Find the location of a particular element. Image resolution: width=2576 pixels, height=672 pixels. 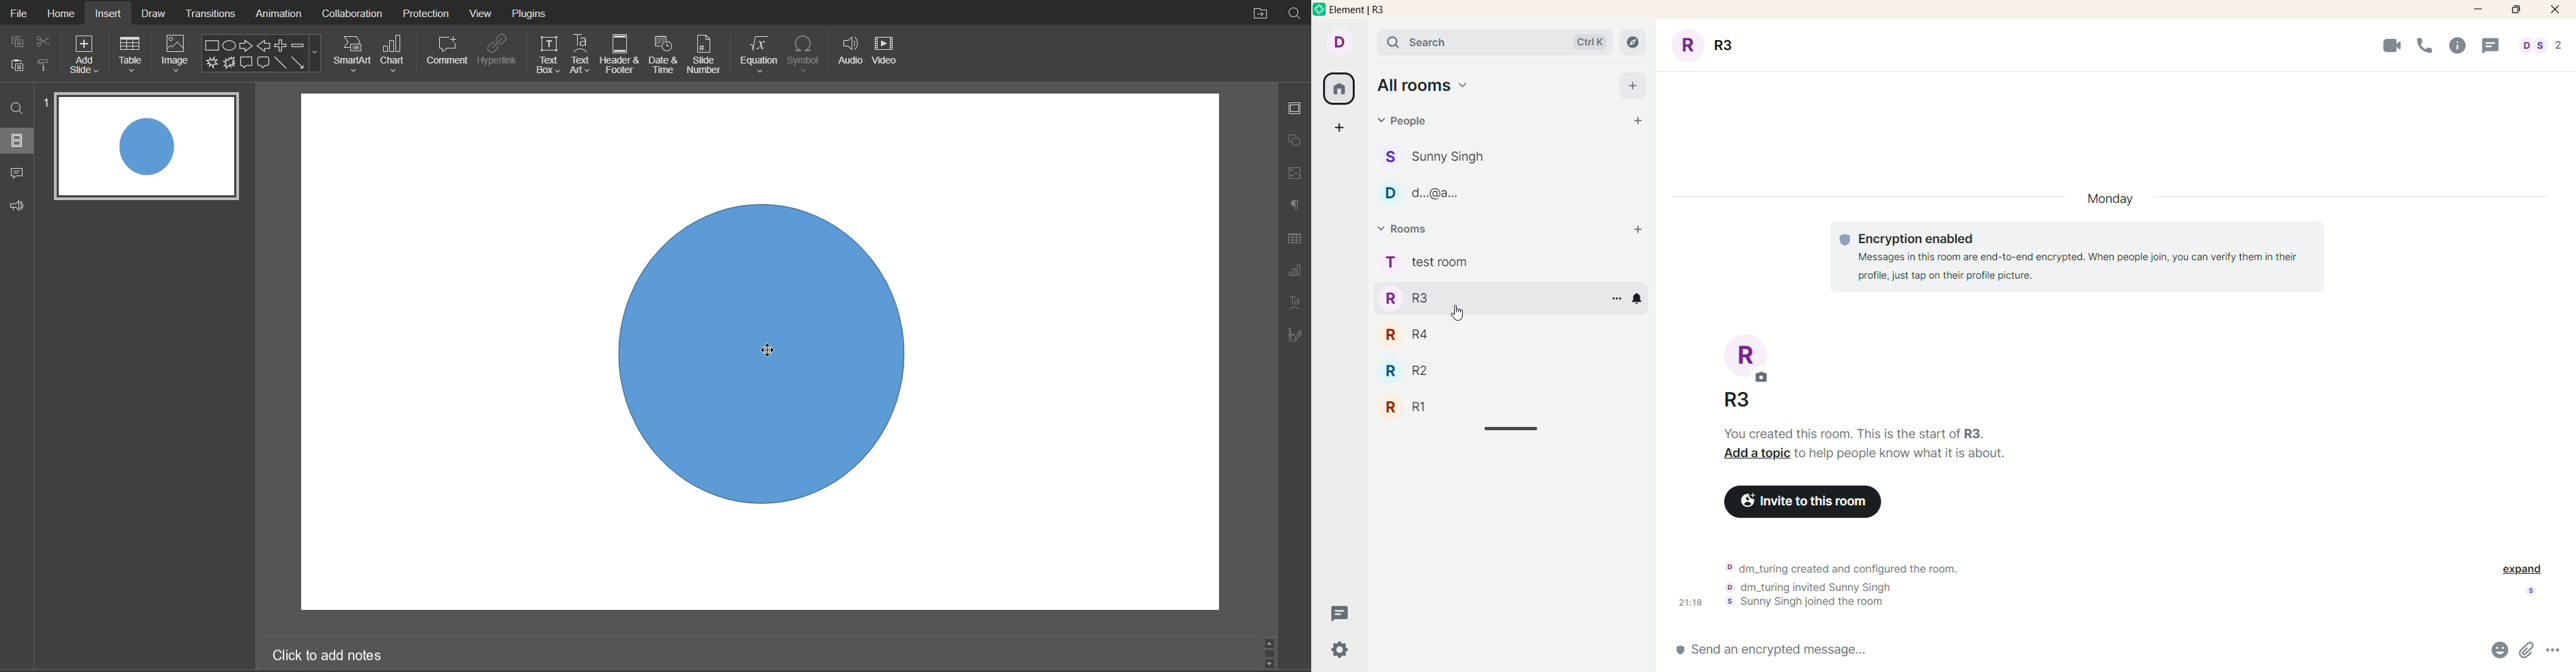

attachments is located at coordinates (2528, 651).